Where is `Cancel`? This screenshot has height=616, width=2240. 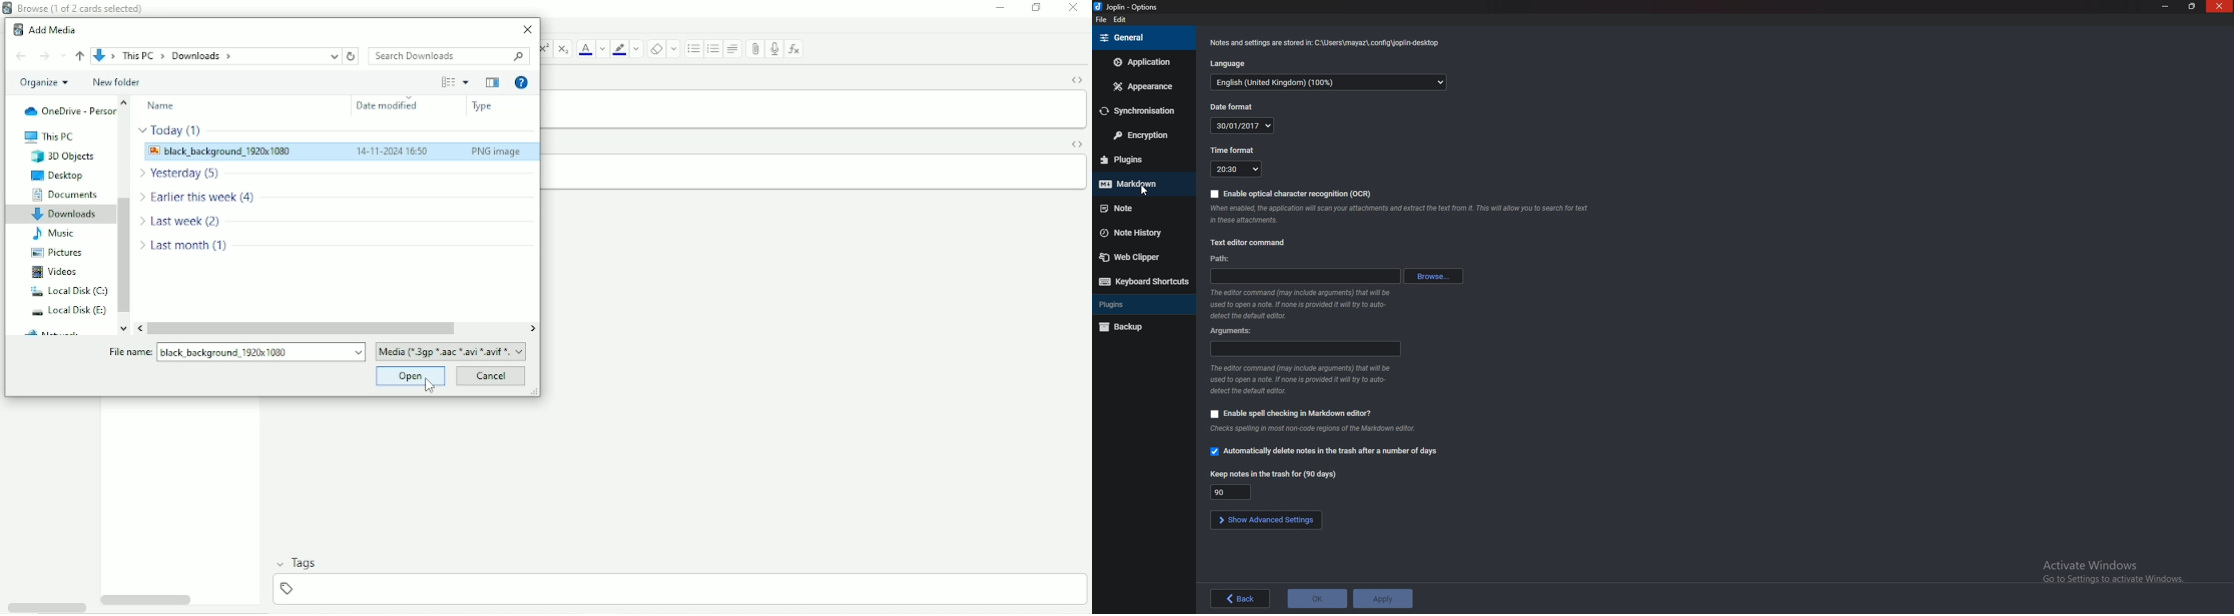 Cancel is located at coordinates (491, 377).